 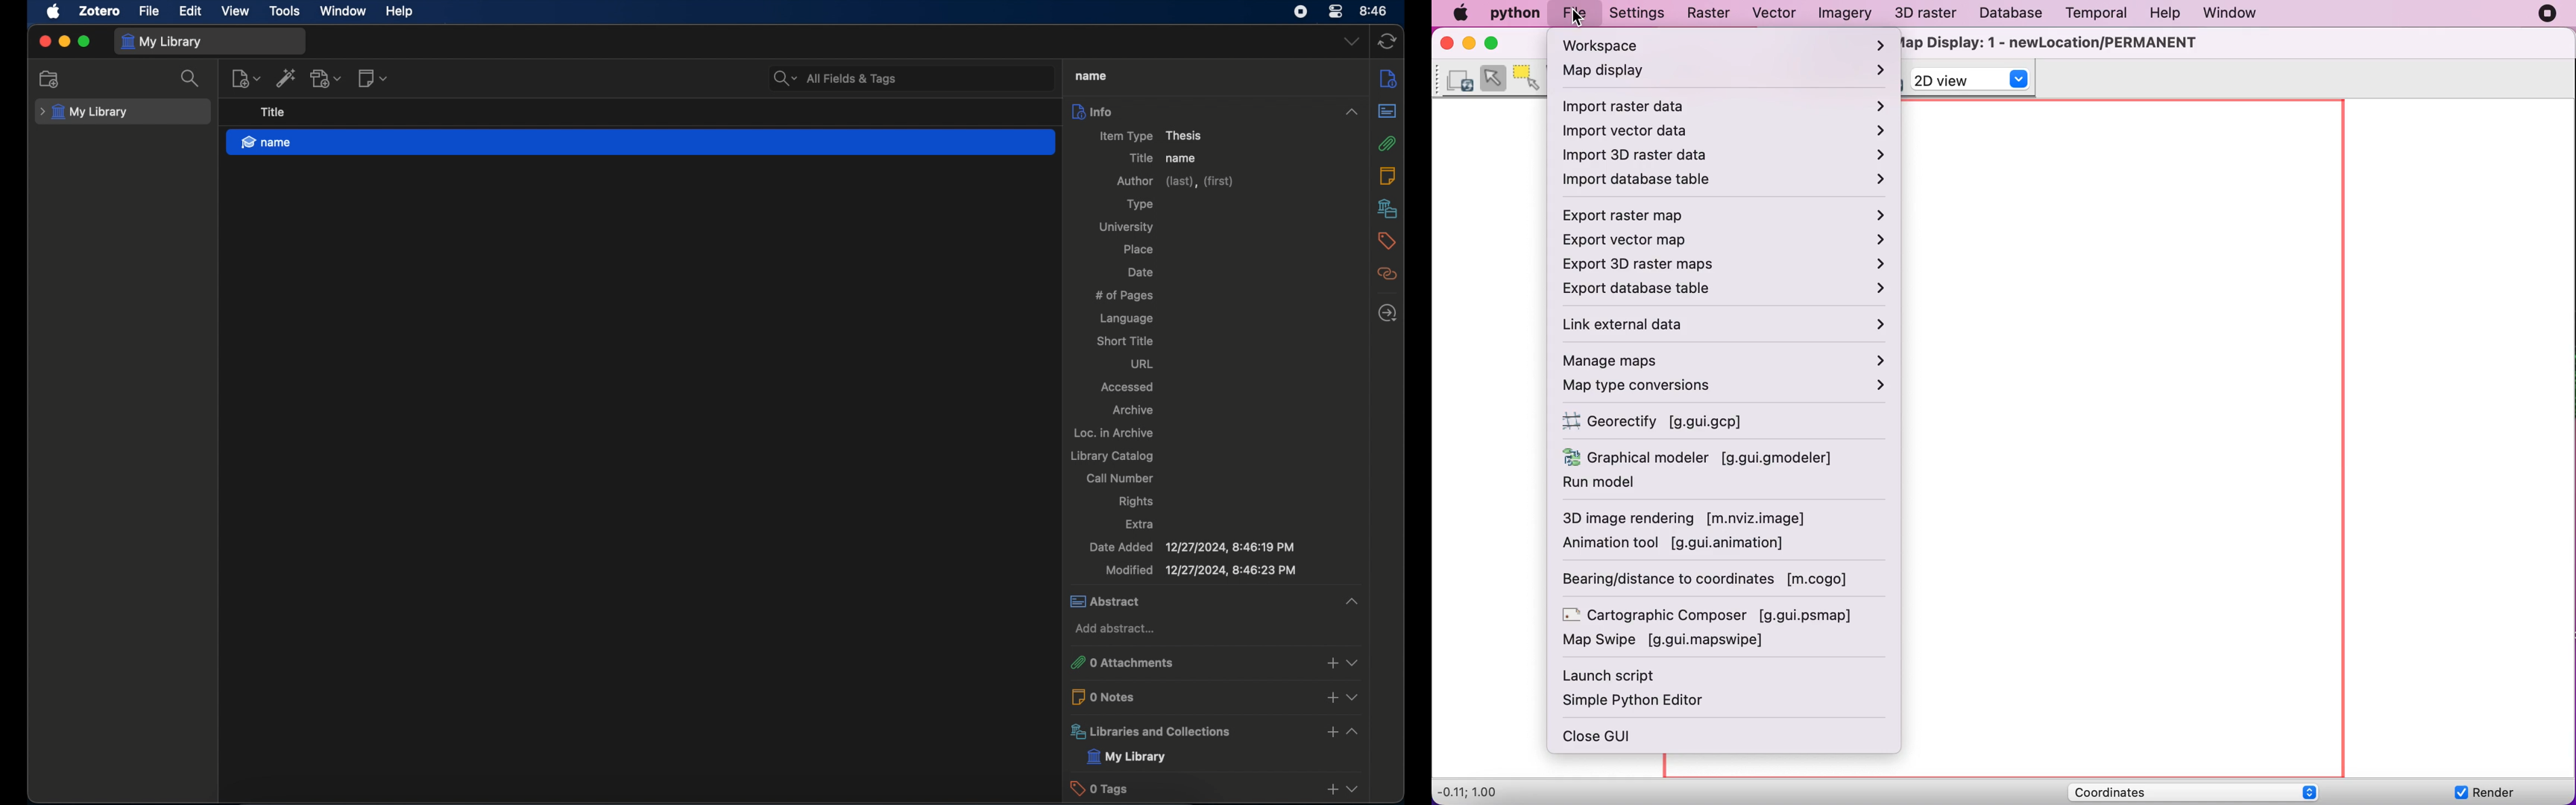 I want to click on date added, so click(x=1191, y=548).